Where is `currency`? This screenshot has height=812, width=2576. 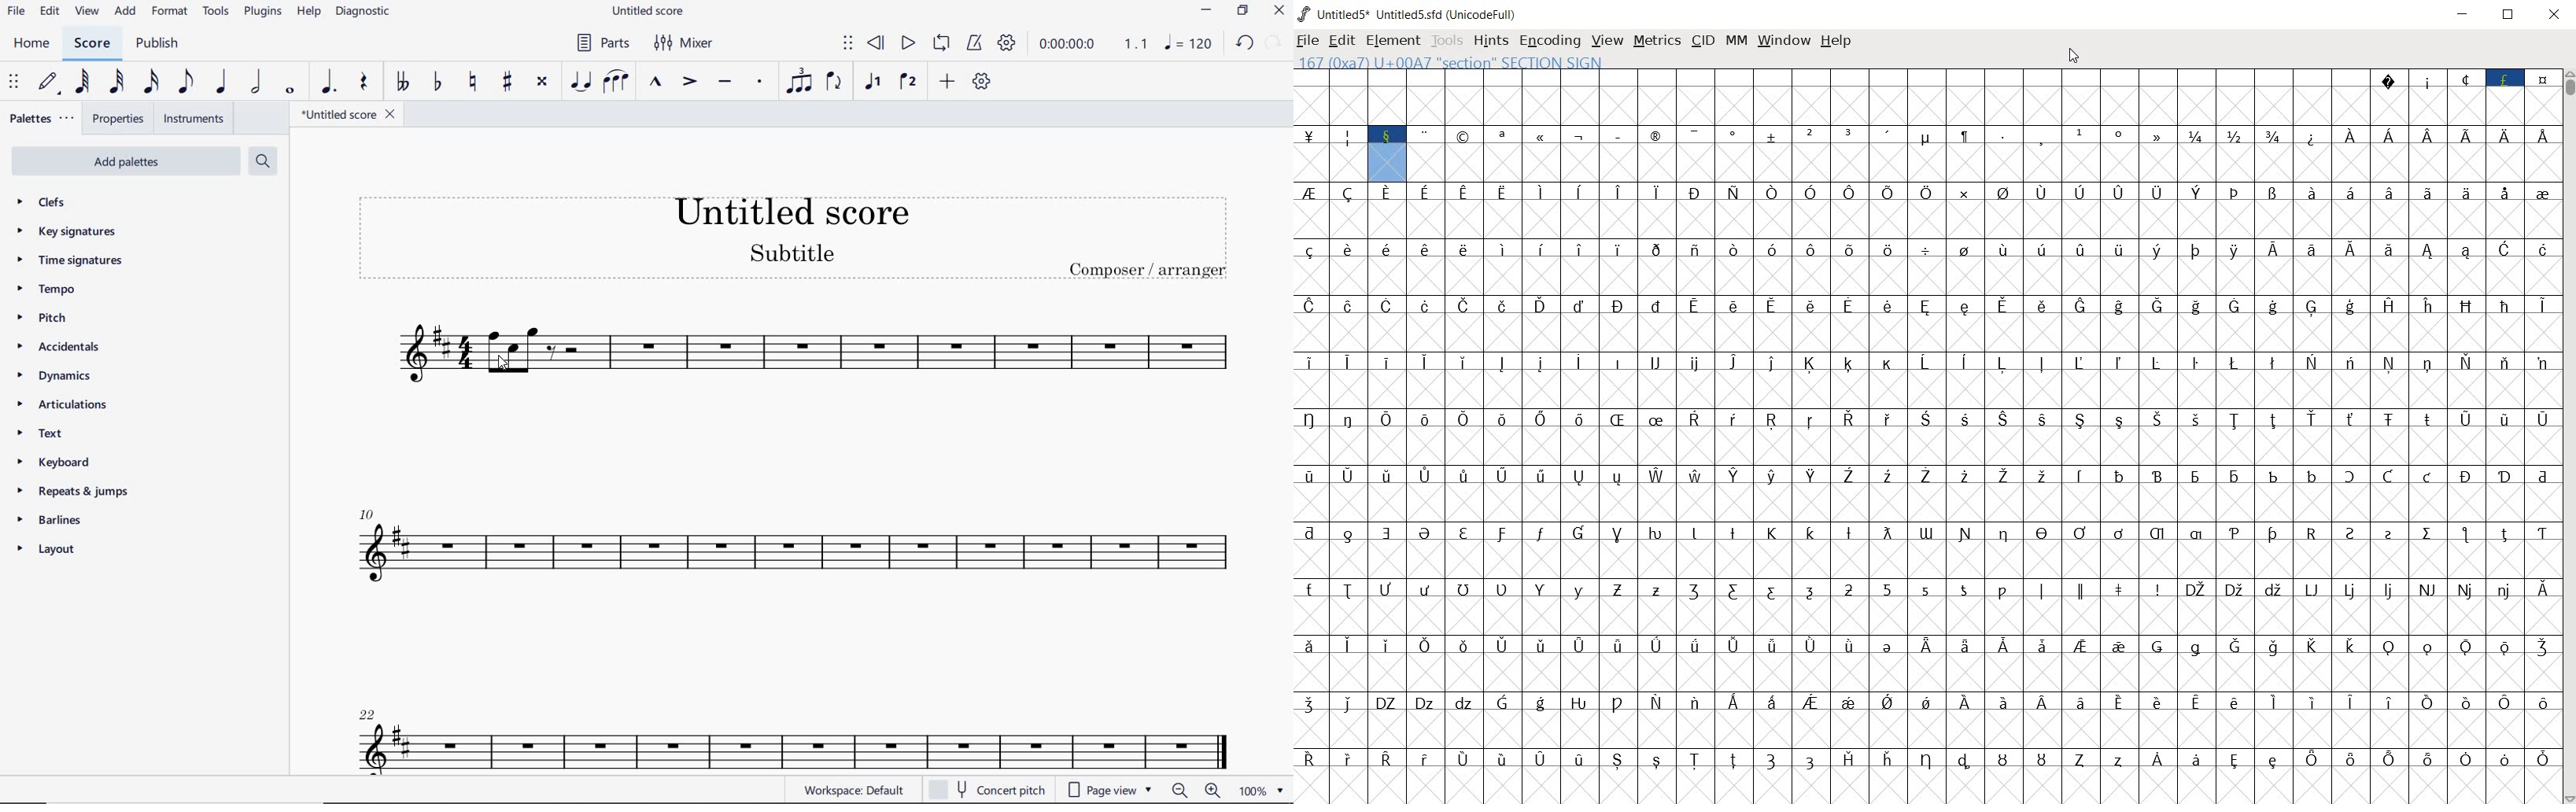
currency is located at coordinates (1310, 154).